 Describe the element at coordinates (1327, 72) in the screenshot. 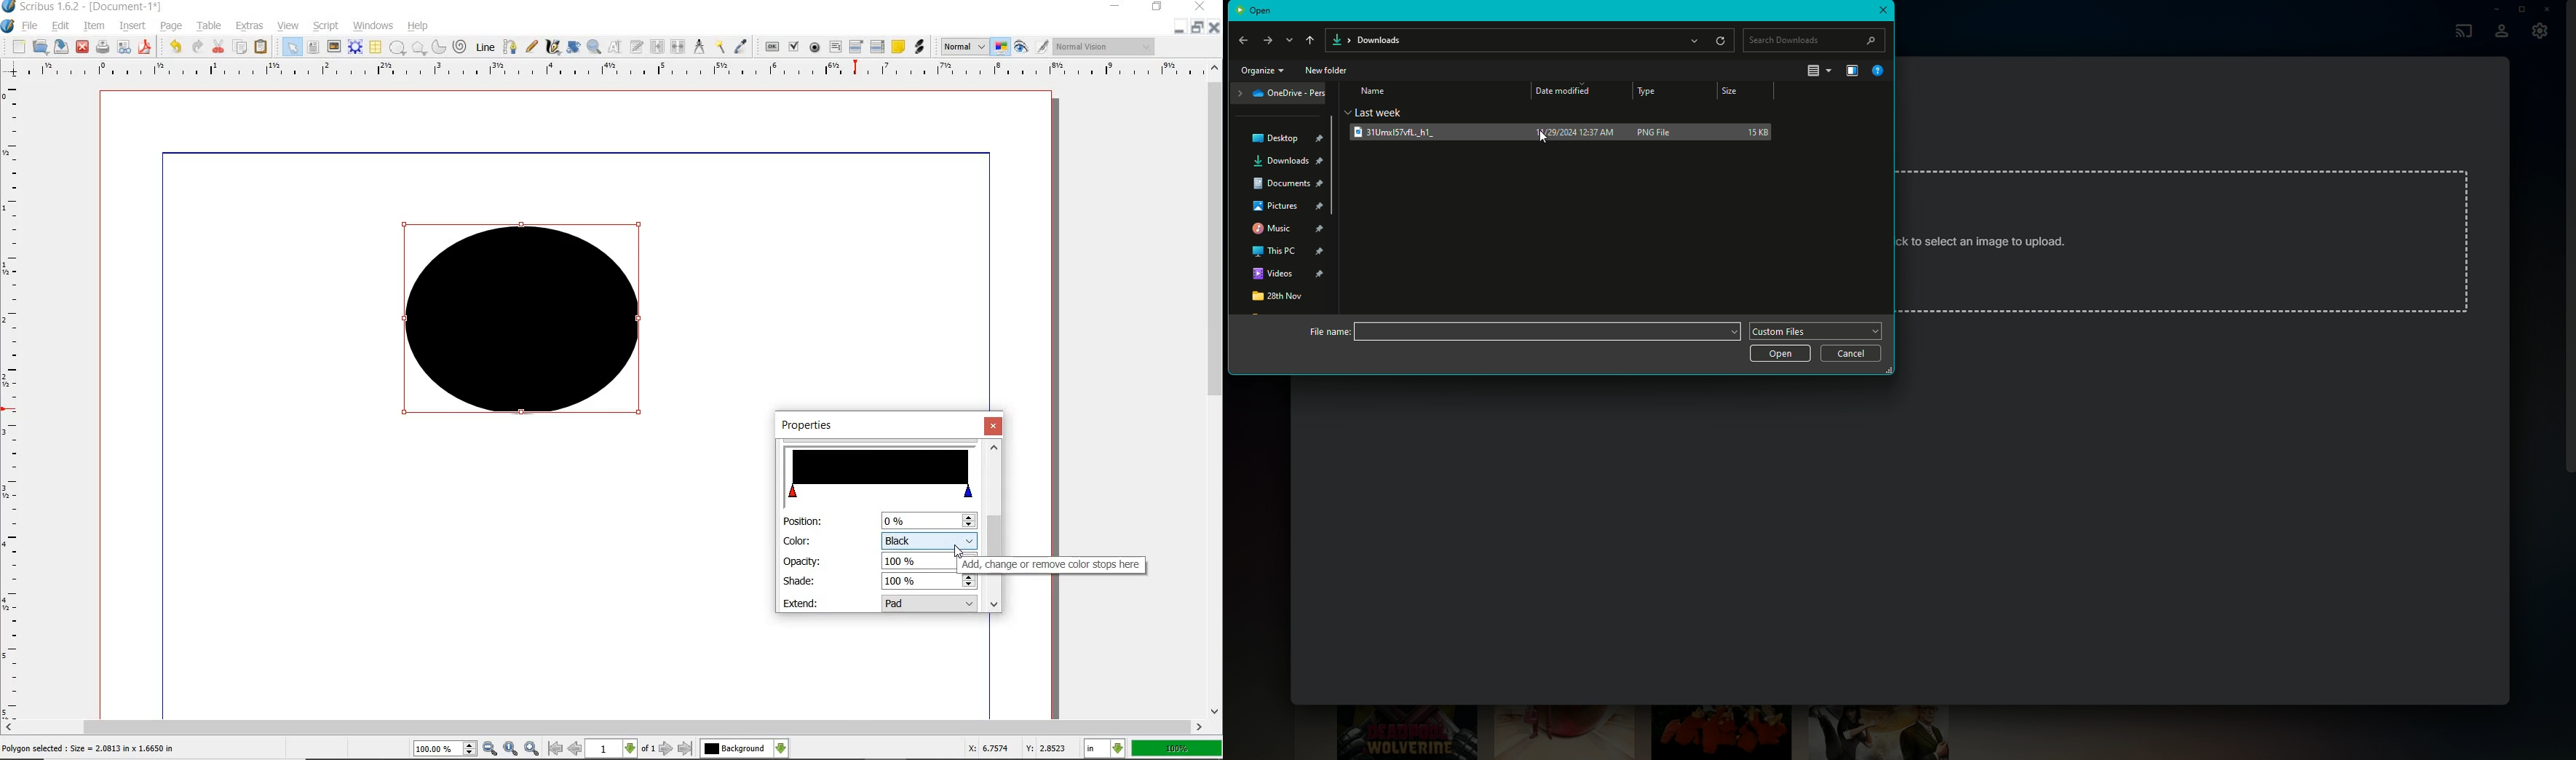

I see `New Folder` at that location.